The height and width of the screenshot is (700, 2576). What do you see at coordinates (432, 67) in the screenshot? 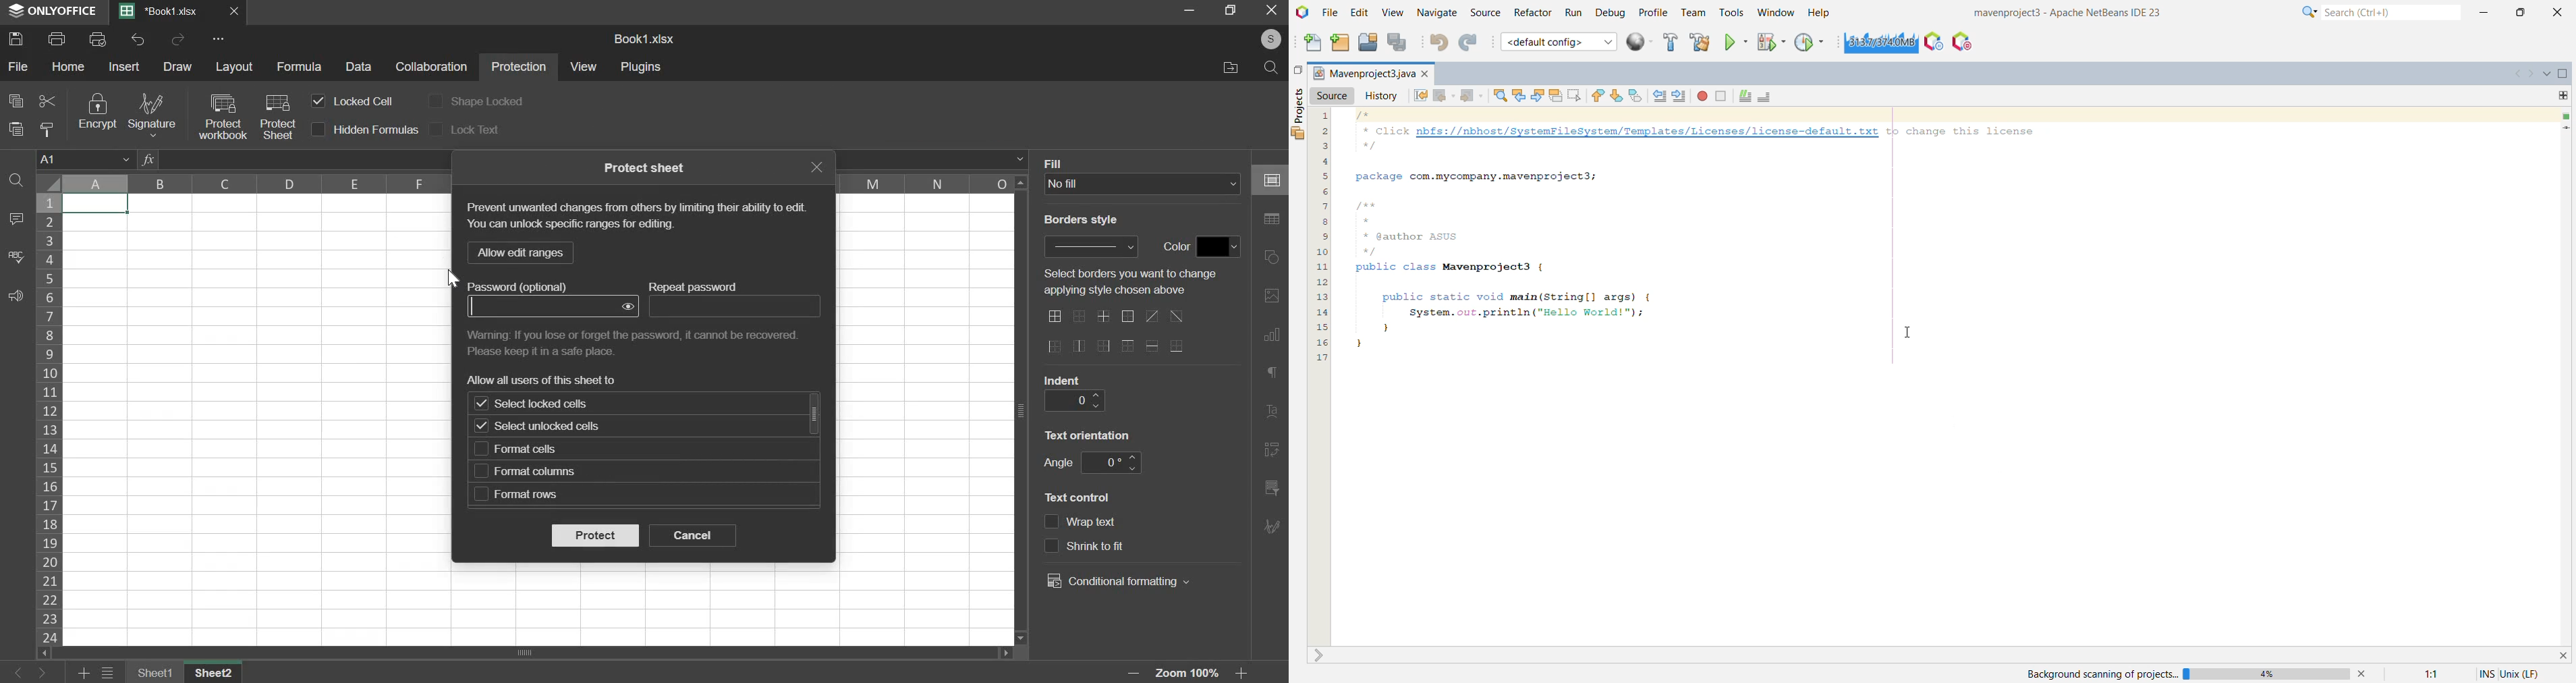
I see `collaboration` at bounding box center [432, 67].